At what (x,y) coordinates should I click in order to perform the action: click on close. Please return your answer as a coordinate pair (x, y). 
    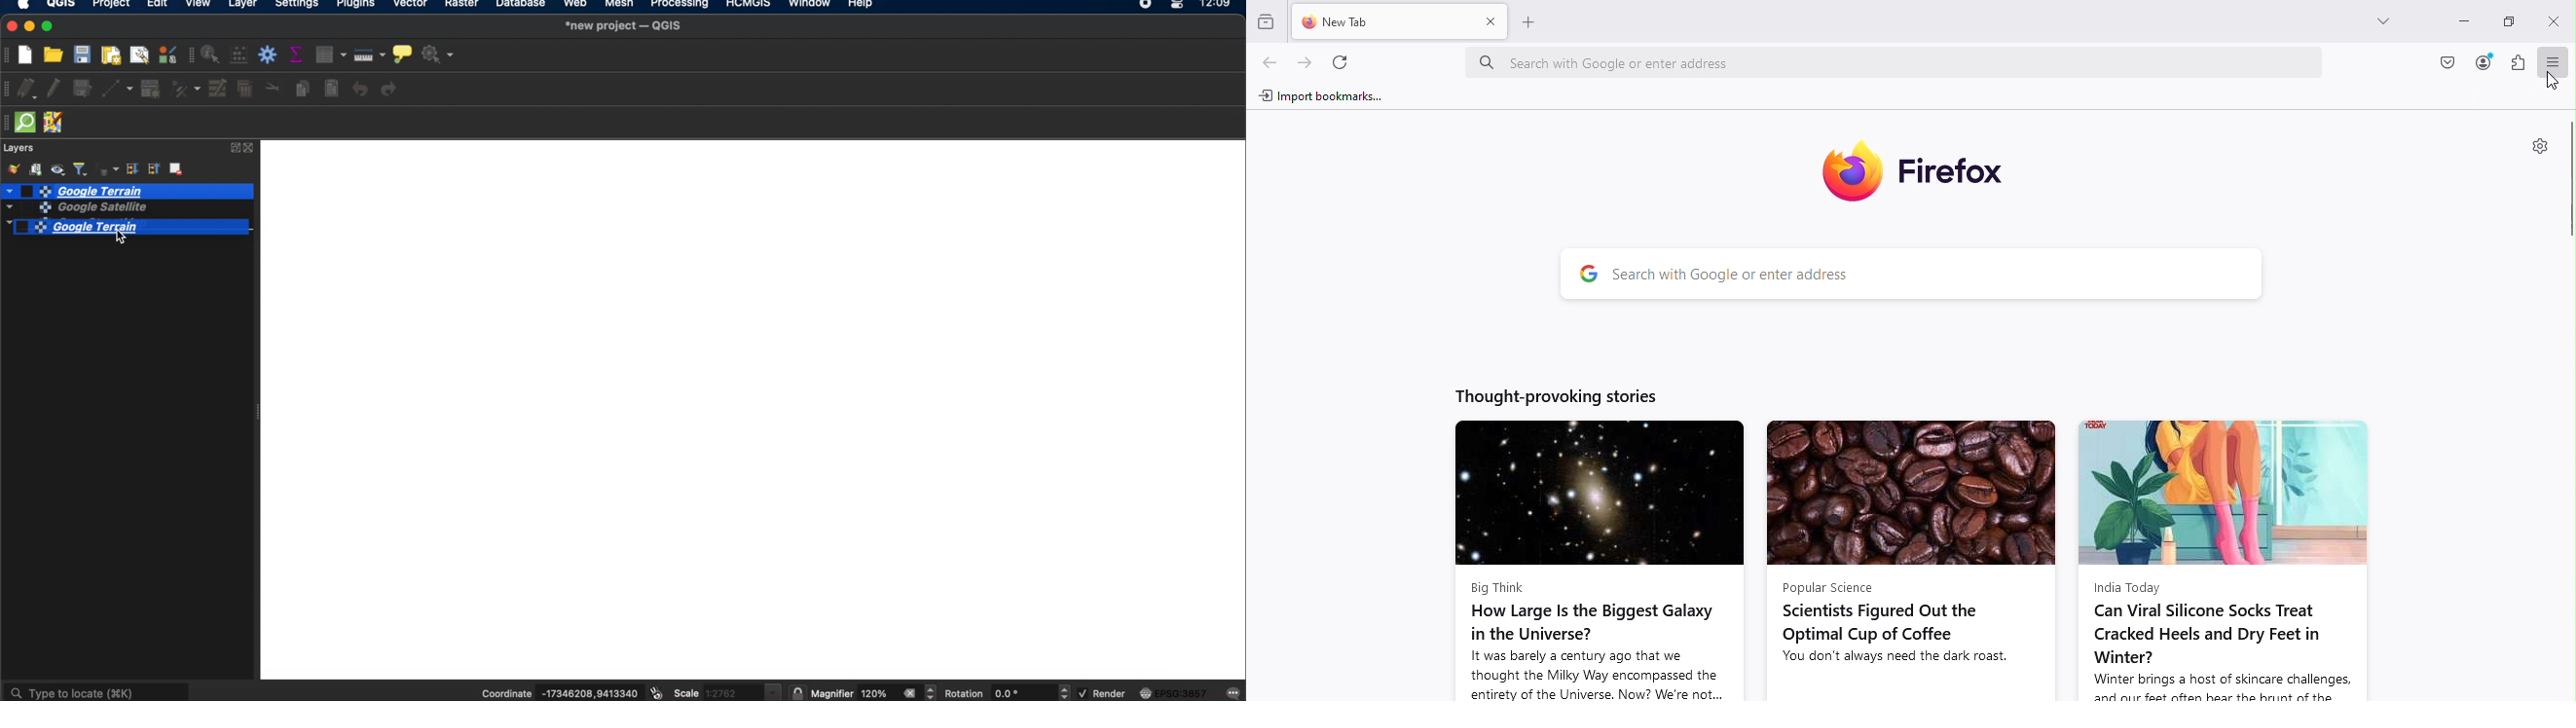
    Looking at the image, I should click on (9, 27).